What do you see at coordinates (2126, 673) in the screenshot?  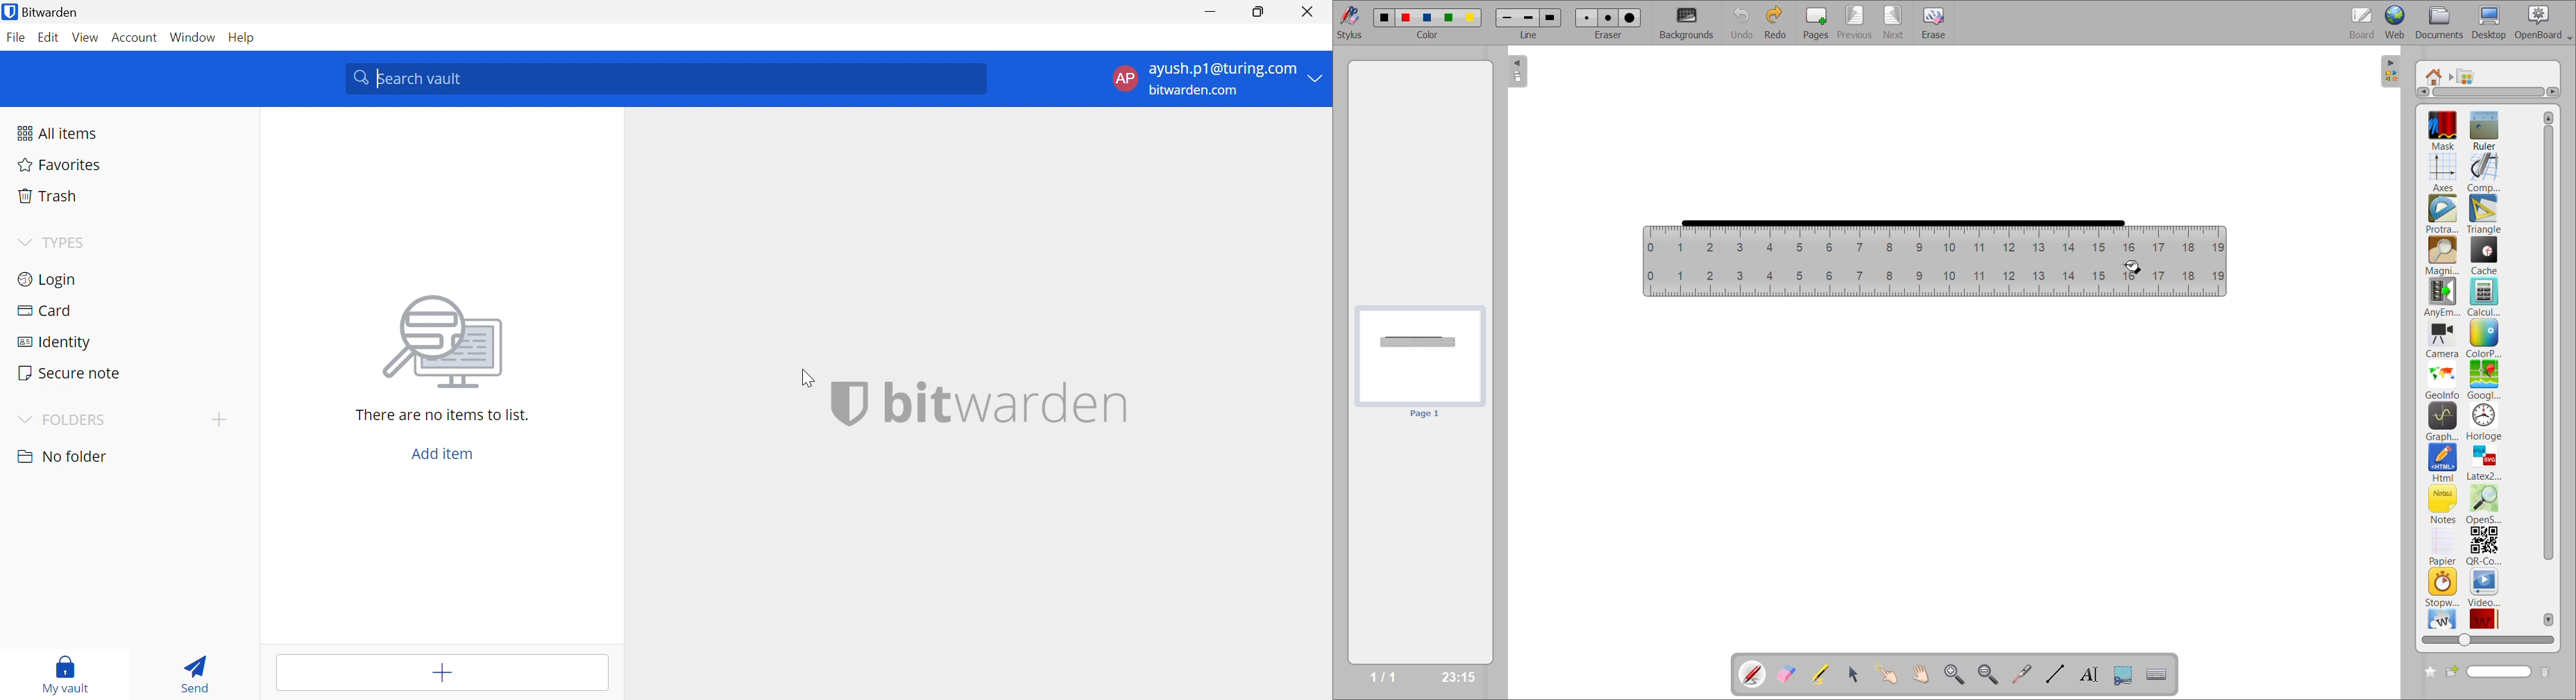 I see `capture part of the screen` at bounding box center [2126, 673].